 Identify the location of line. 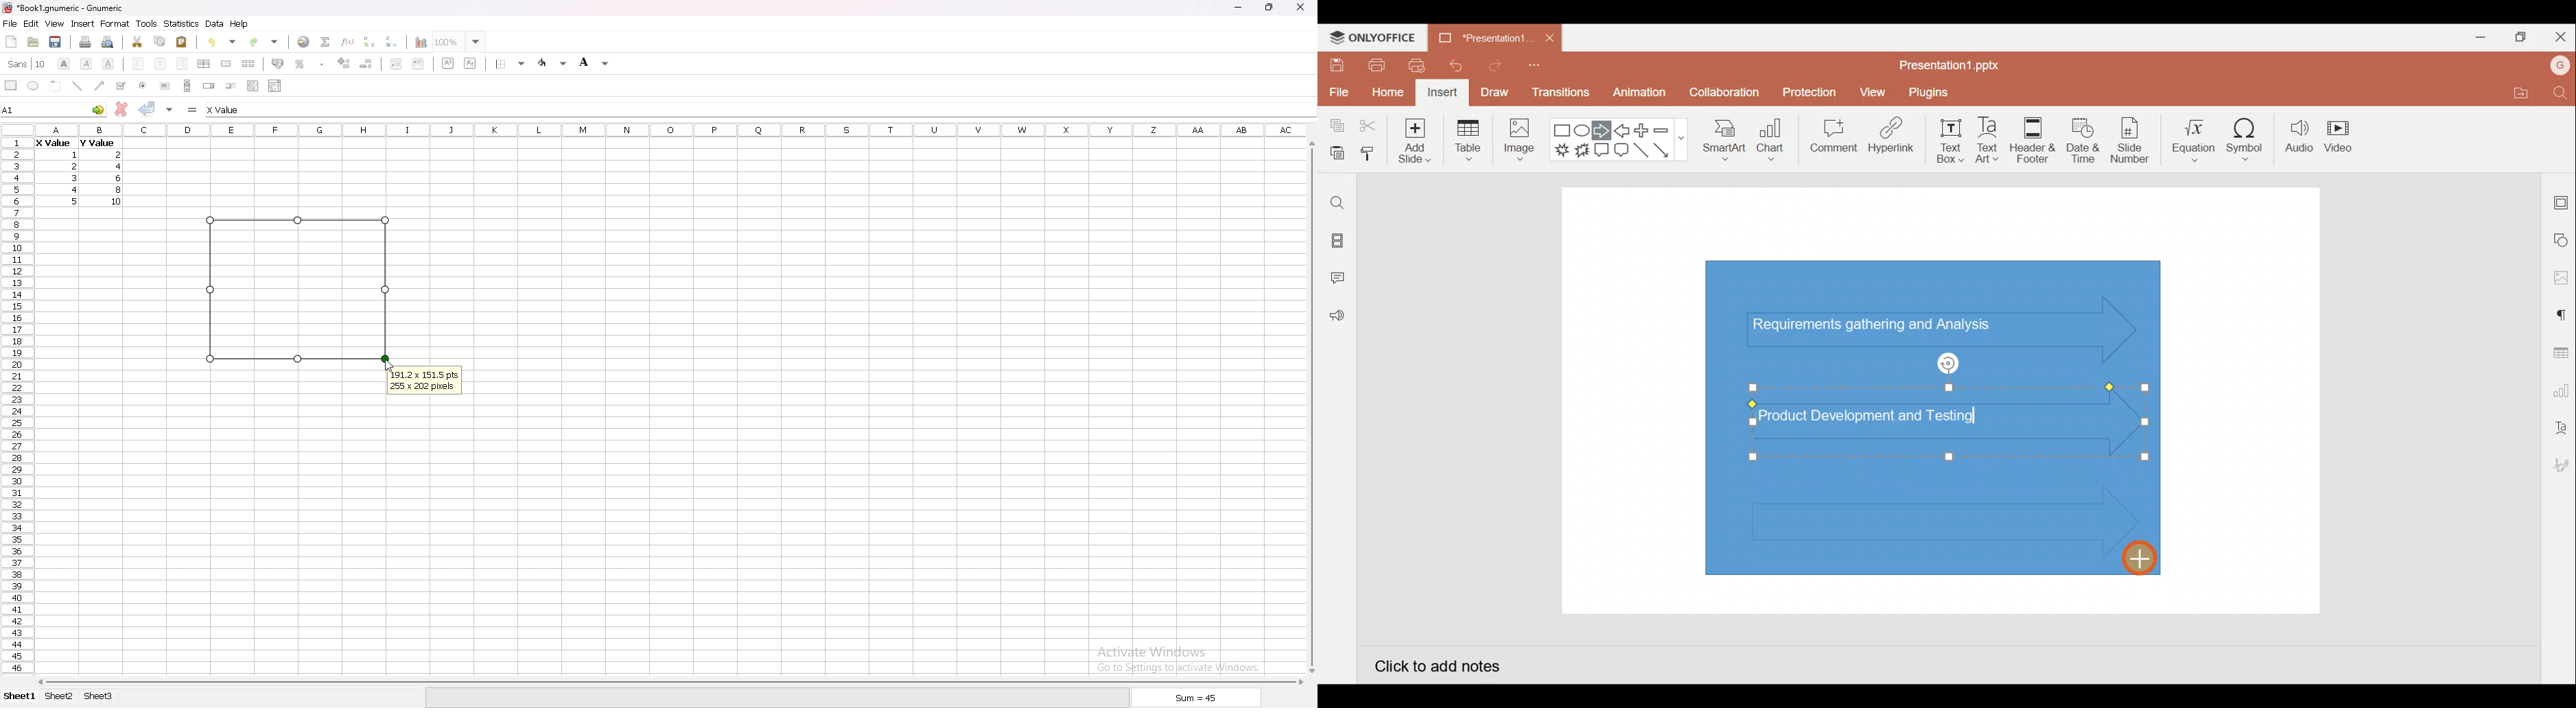
(77, 86).